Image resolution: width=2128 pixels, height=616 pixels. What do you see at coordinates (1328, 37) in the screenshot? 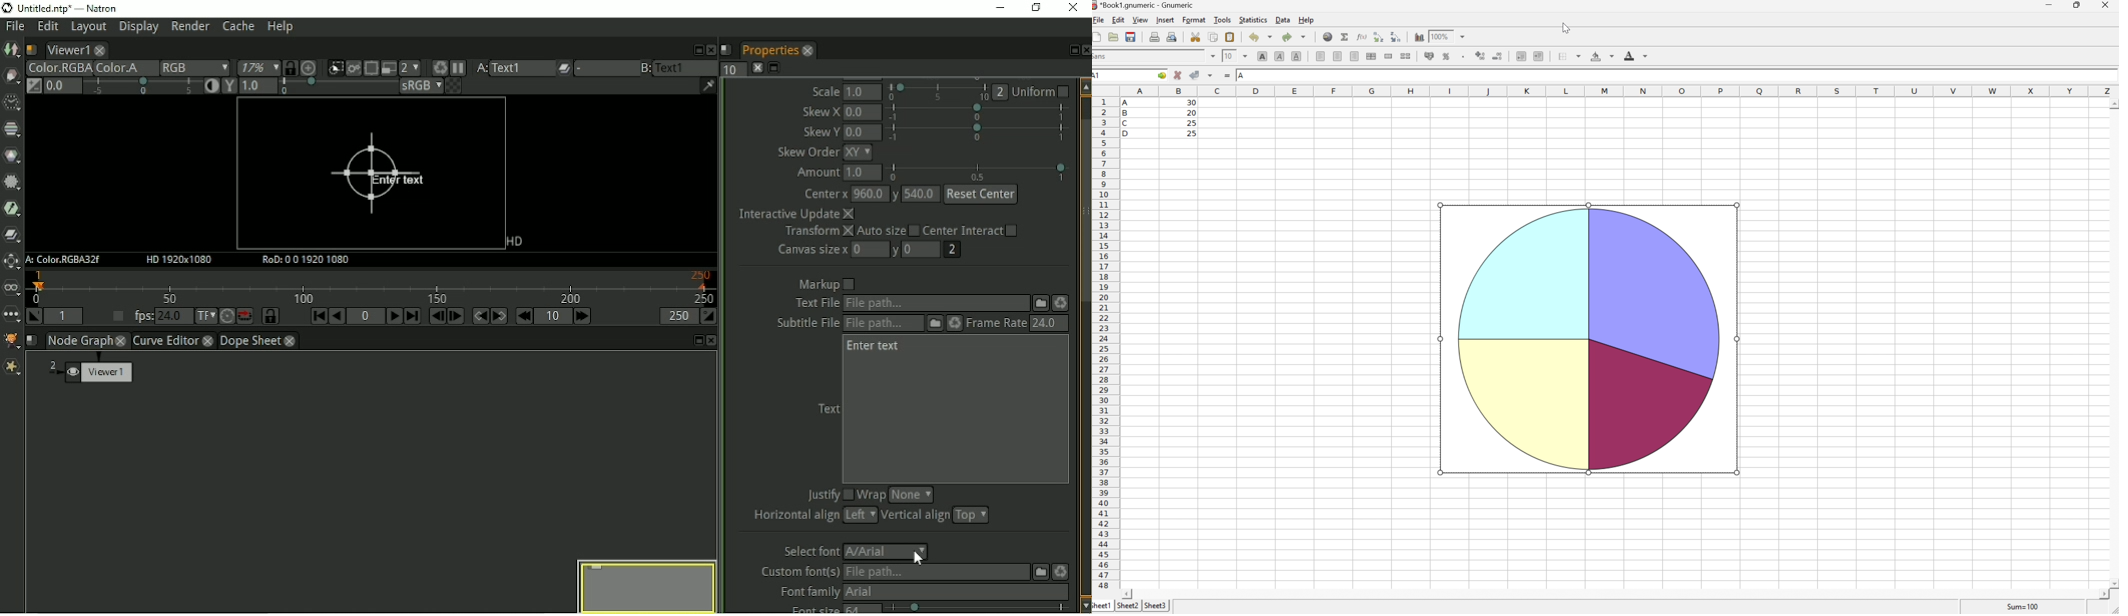
I see `Insert a hyperlink` at bounding box center [1328, 37].